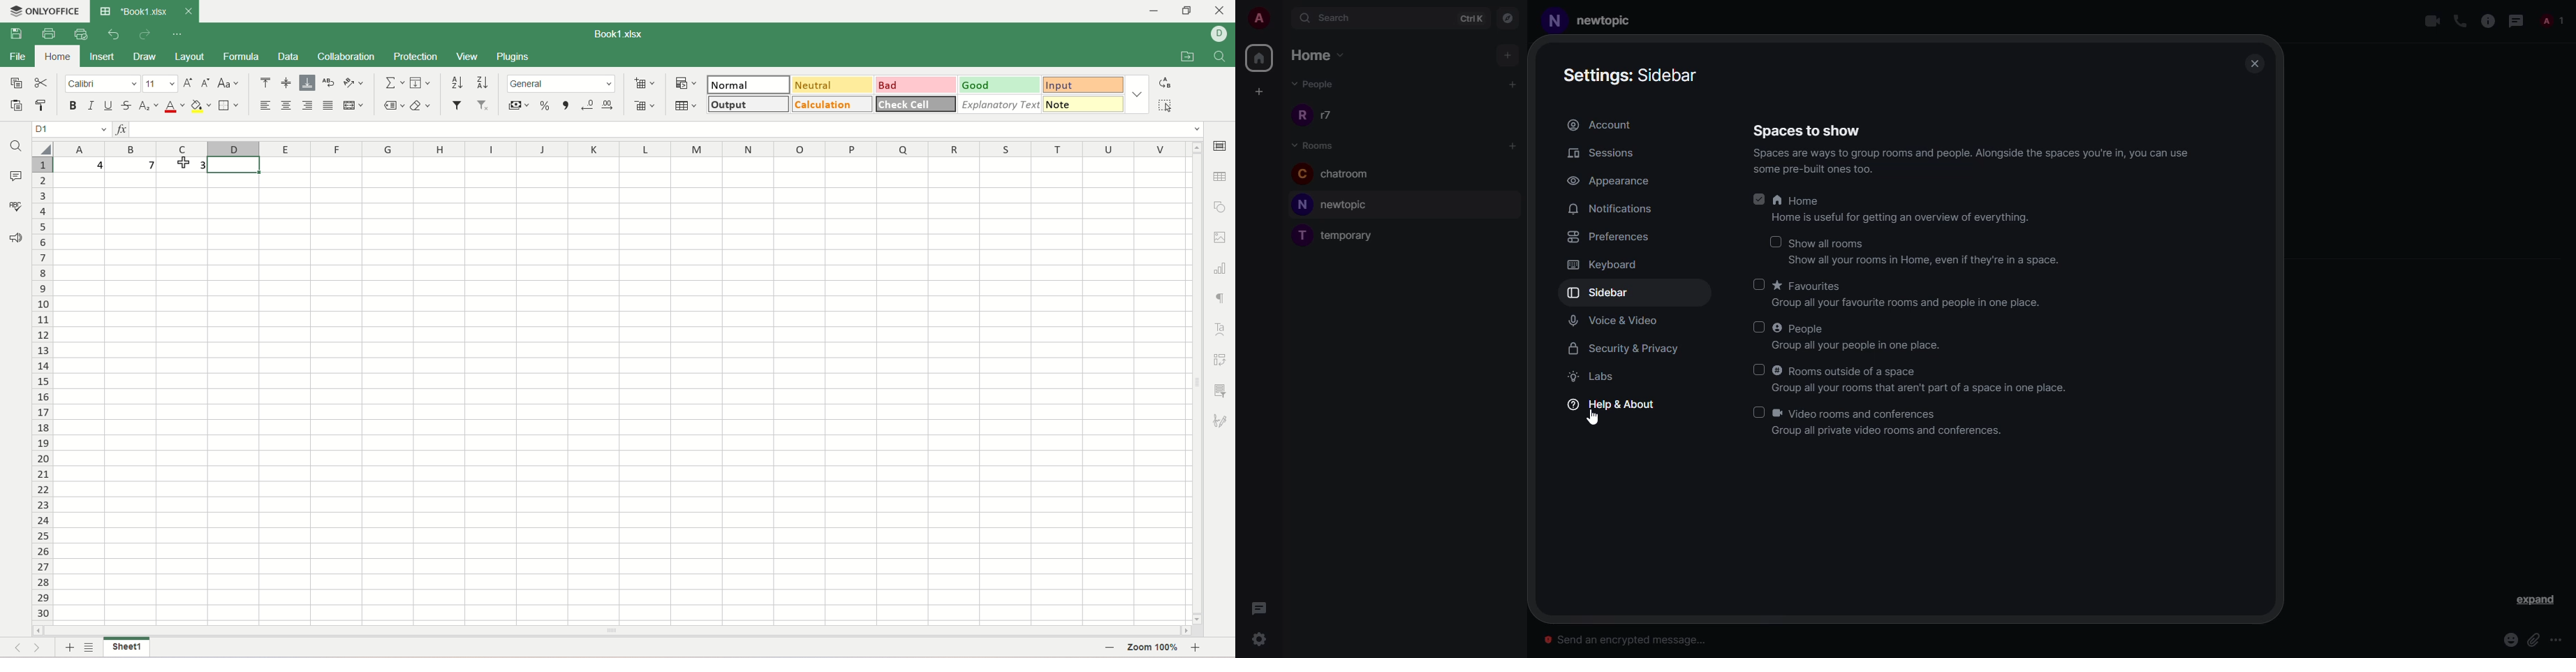 Image resolution: width=2576 pixels, height=672 pixels. What do you see at coordinates (1471, 18) in the screenshot?
I see `ctrlK` at bounding box center [1471, 18].